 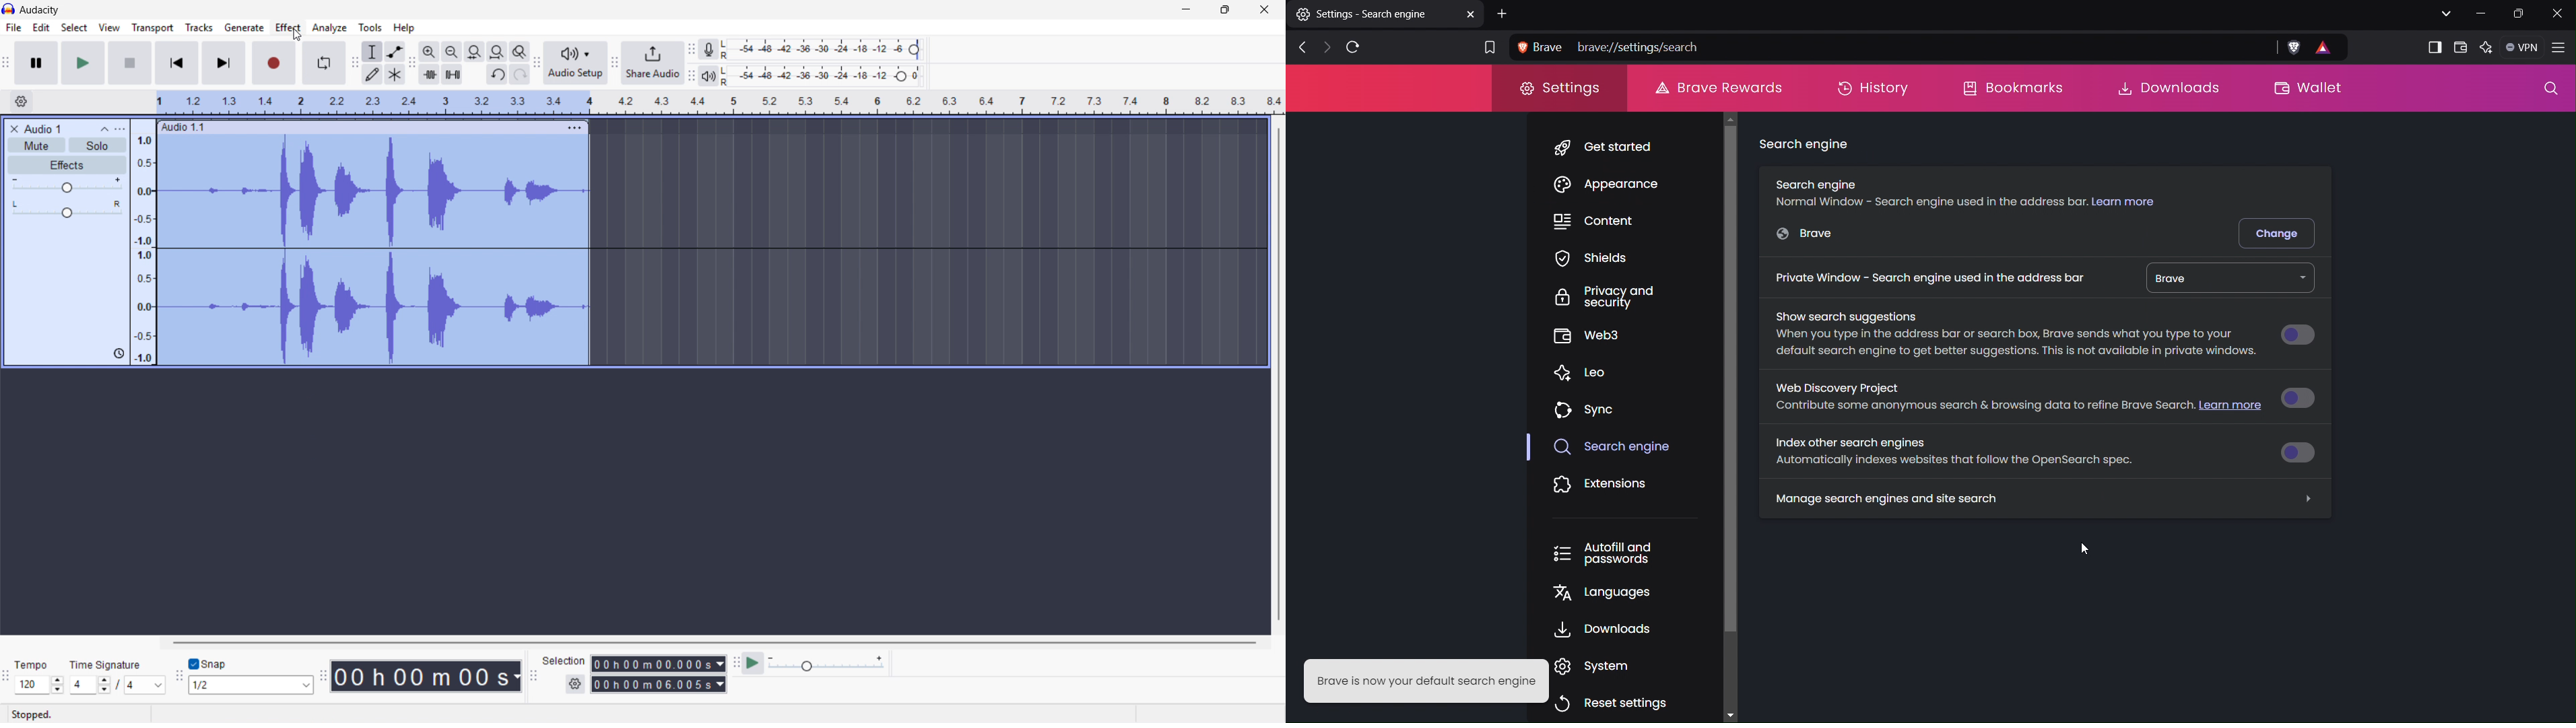 What do you see at coordinates (826, 665) in the screenshot?
I see `Playback speed` at bounding box center [826, 665].